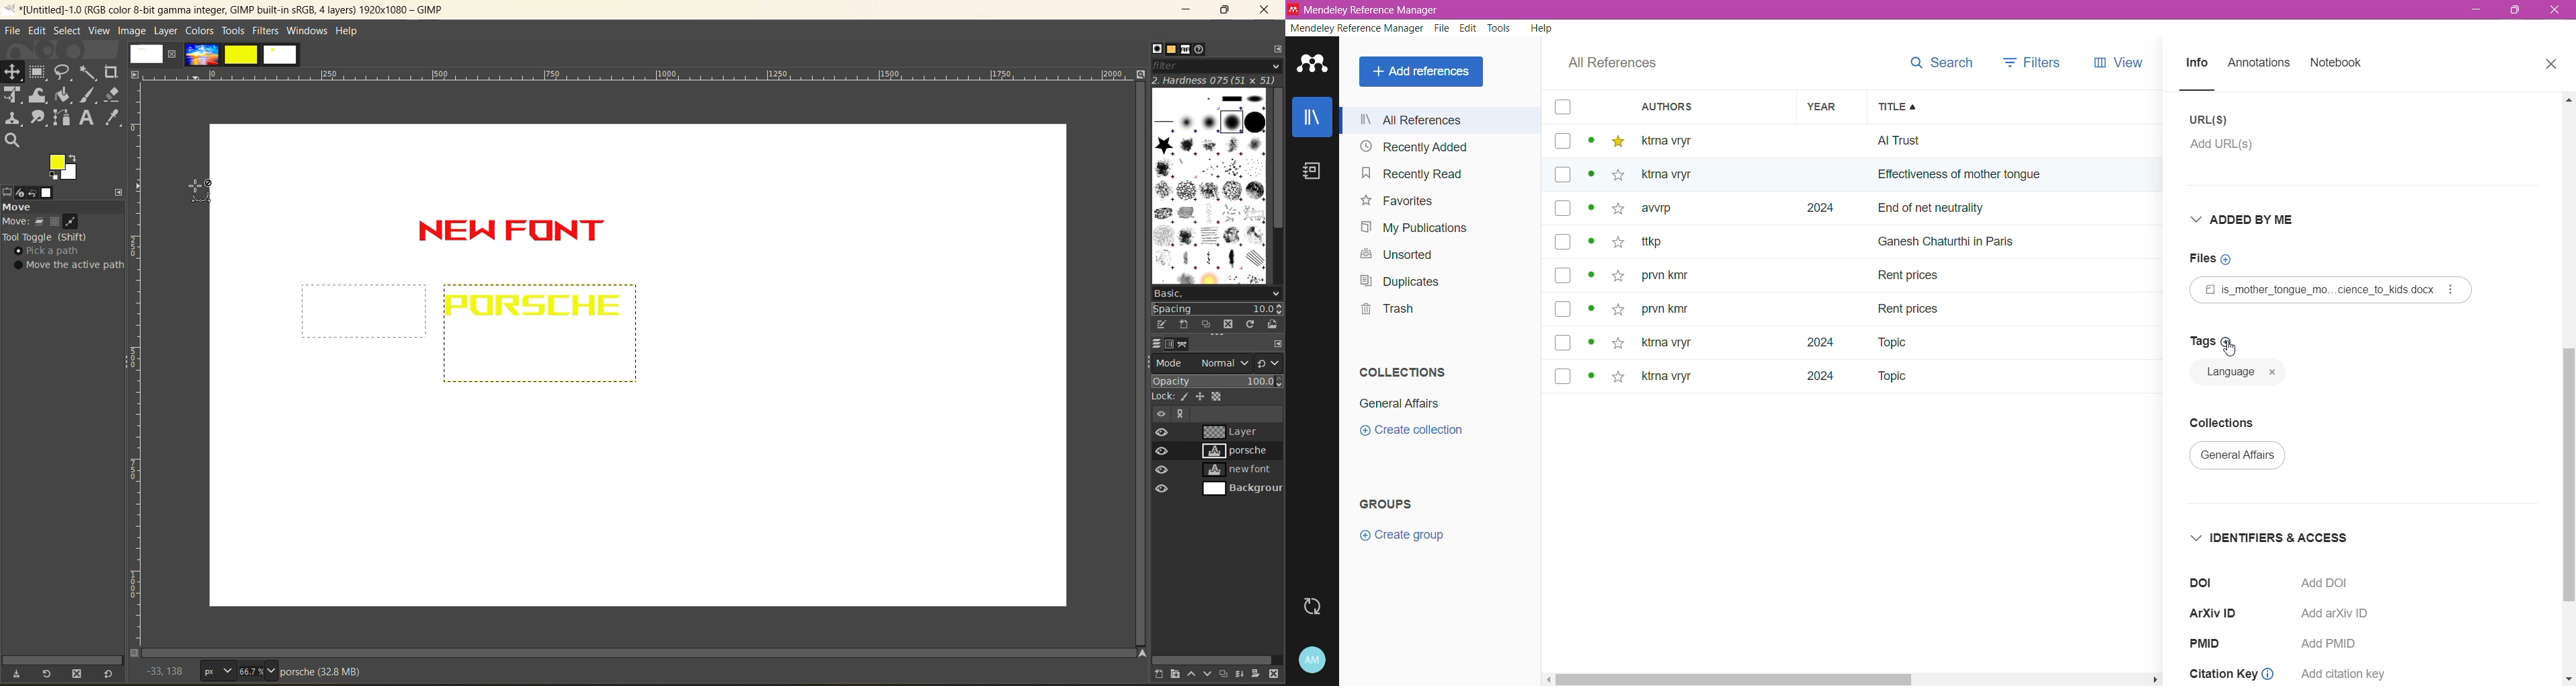 This screenshot has width=2576, height=700. Describe the element at coordinates (2208, 341) in the screenshot. I see `Click to add Tags` at that location.